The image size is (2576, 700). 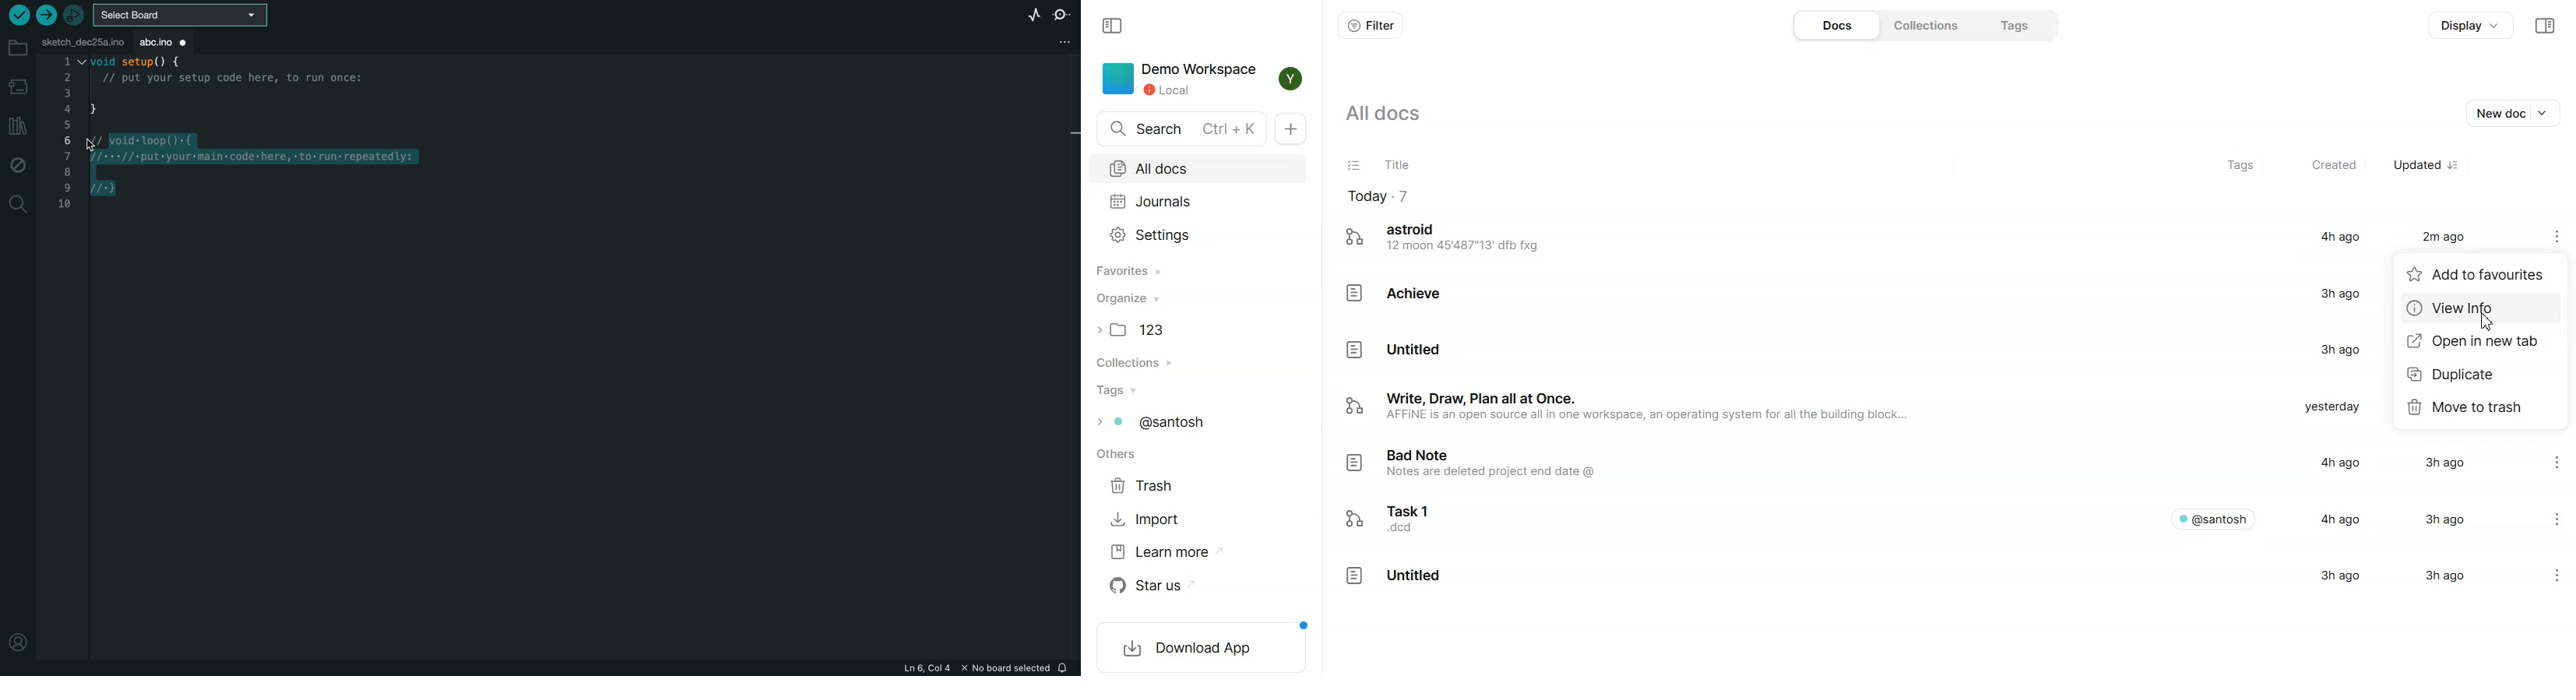 I want to click on Cursor view info, so click(x=2486, y=322).